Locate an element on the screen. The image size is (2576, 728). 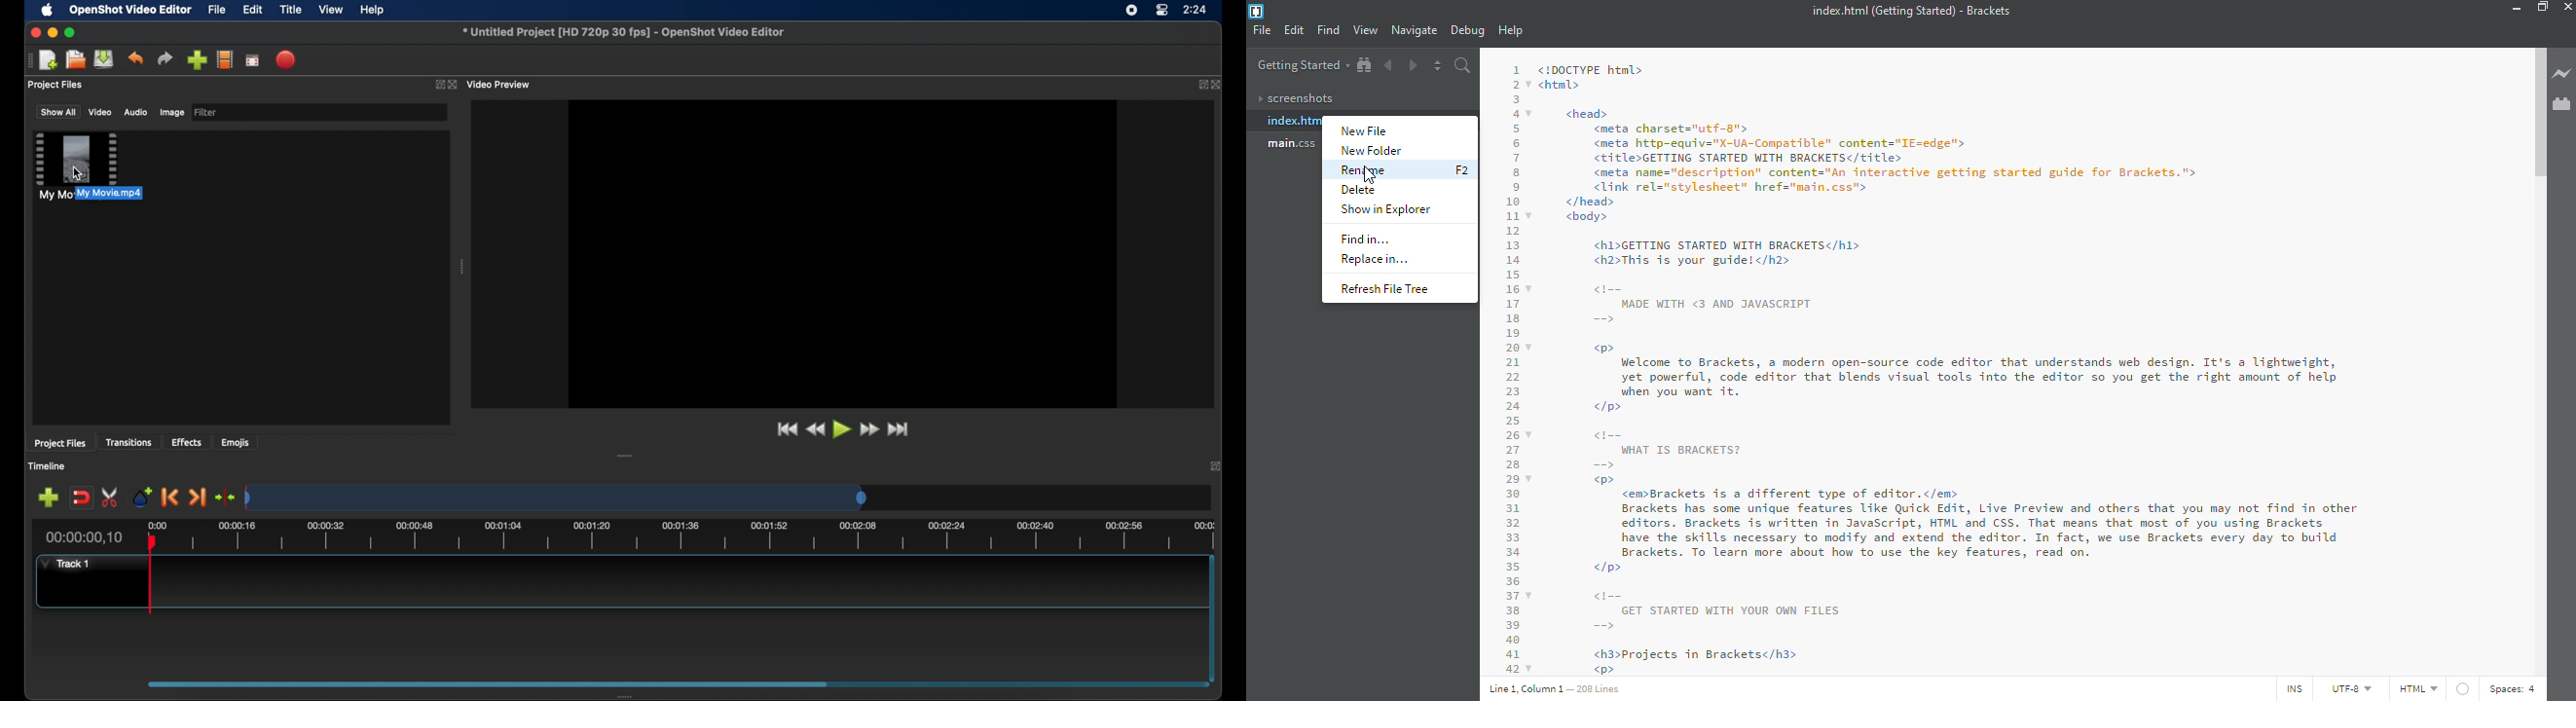
cursor is located at coordinates (1369, 177).